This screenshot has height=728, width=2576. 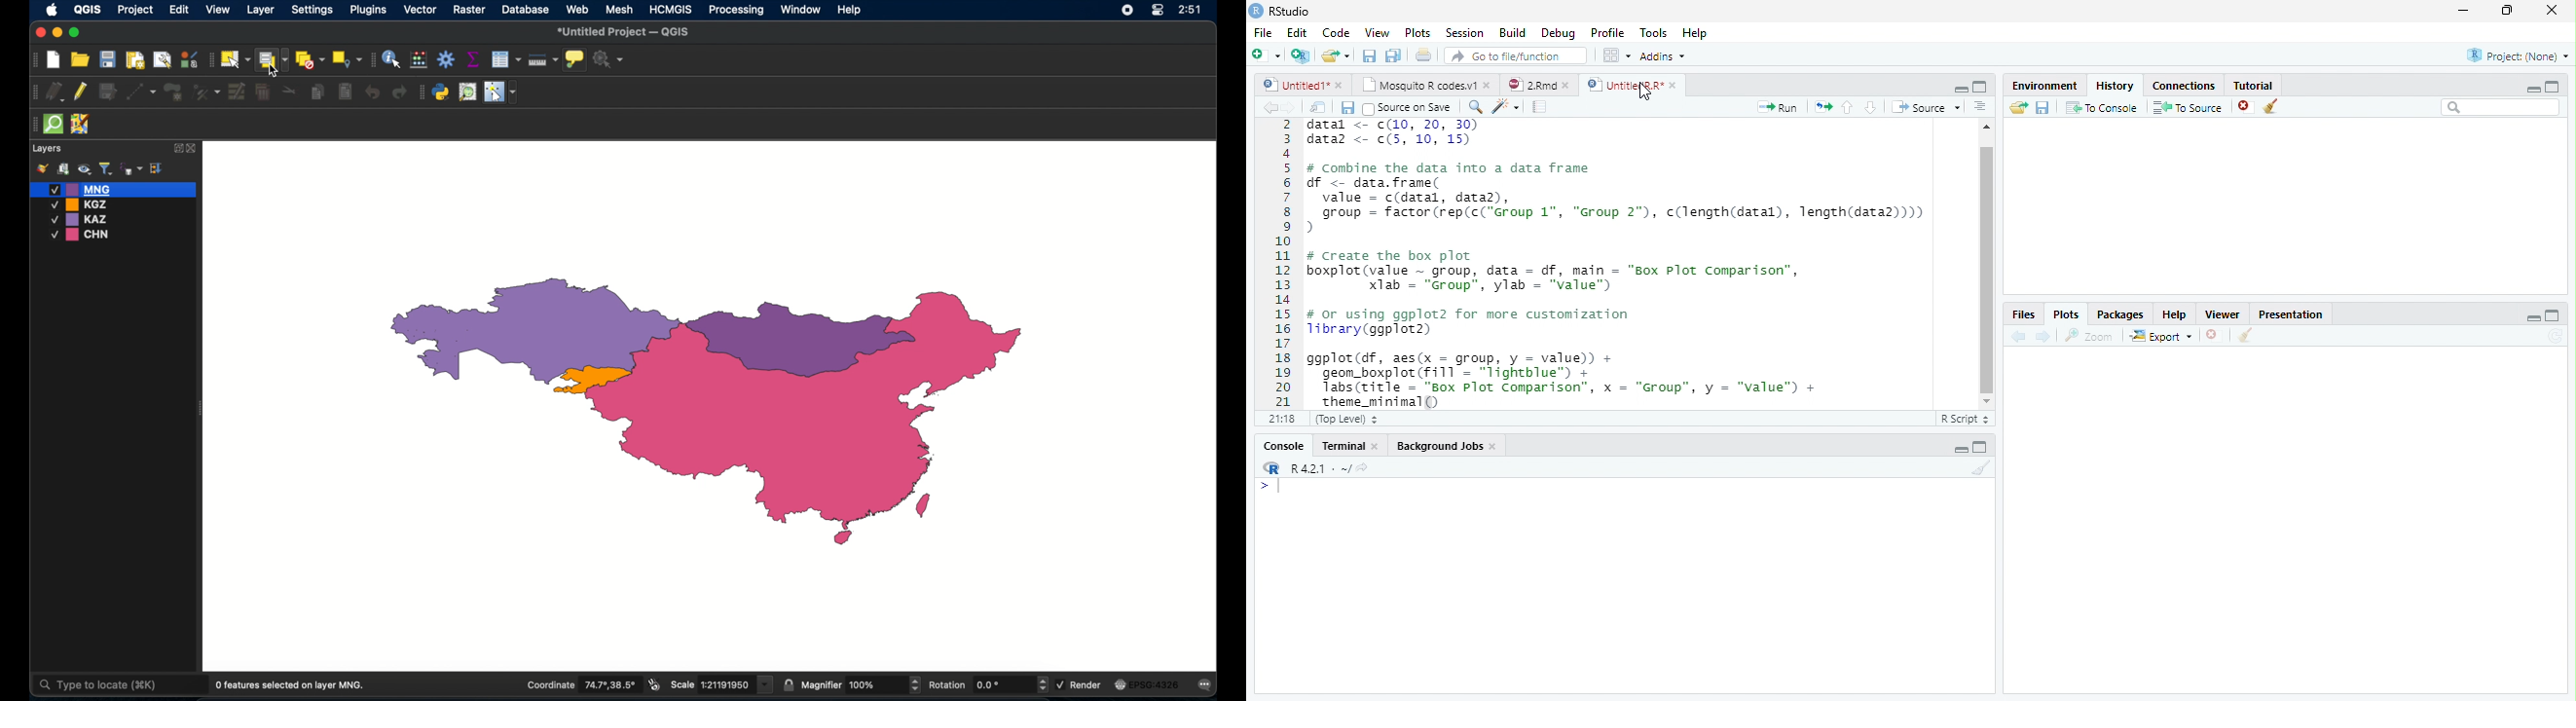 What do you see at coordinates (2089, 336) in the screenshot?
I see `Zoom` at bounding box center [2089, 336].